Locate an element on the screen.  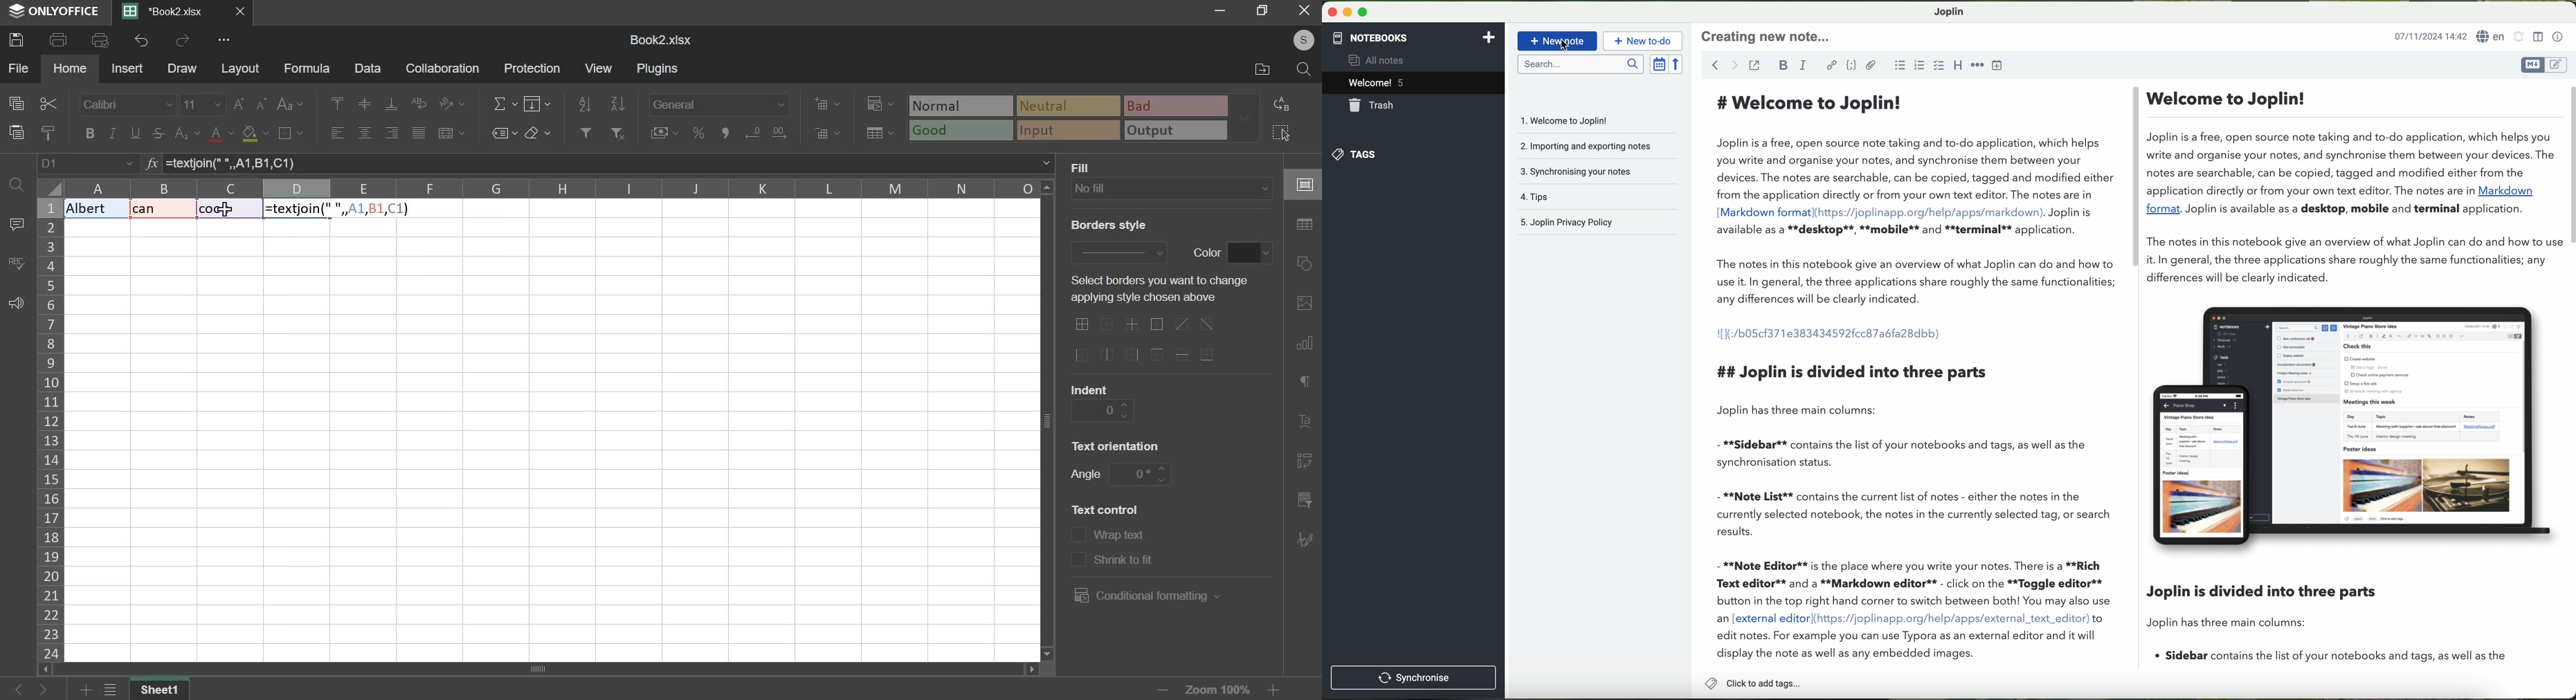
shapes is located at coordinates (1307, 264).